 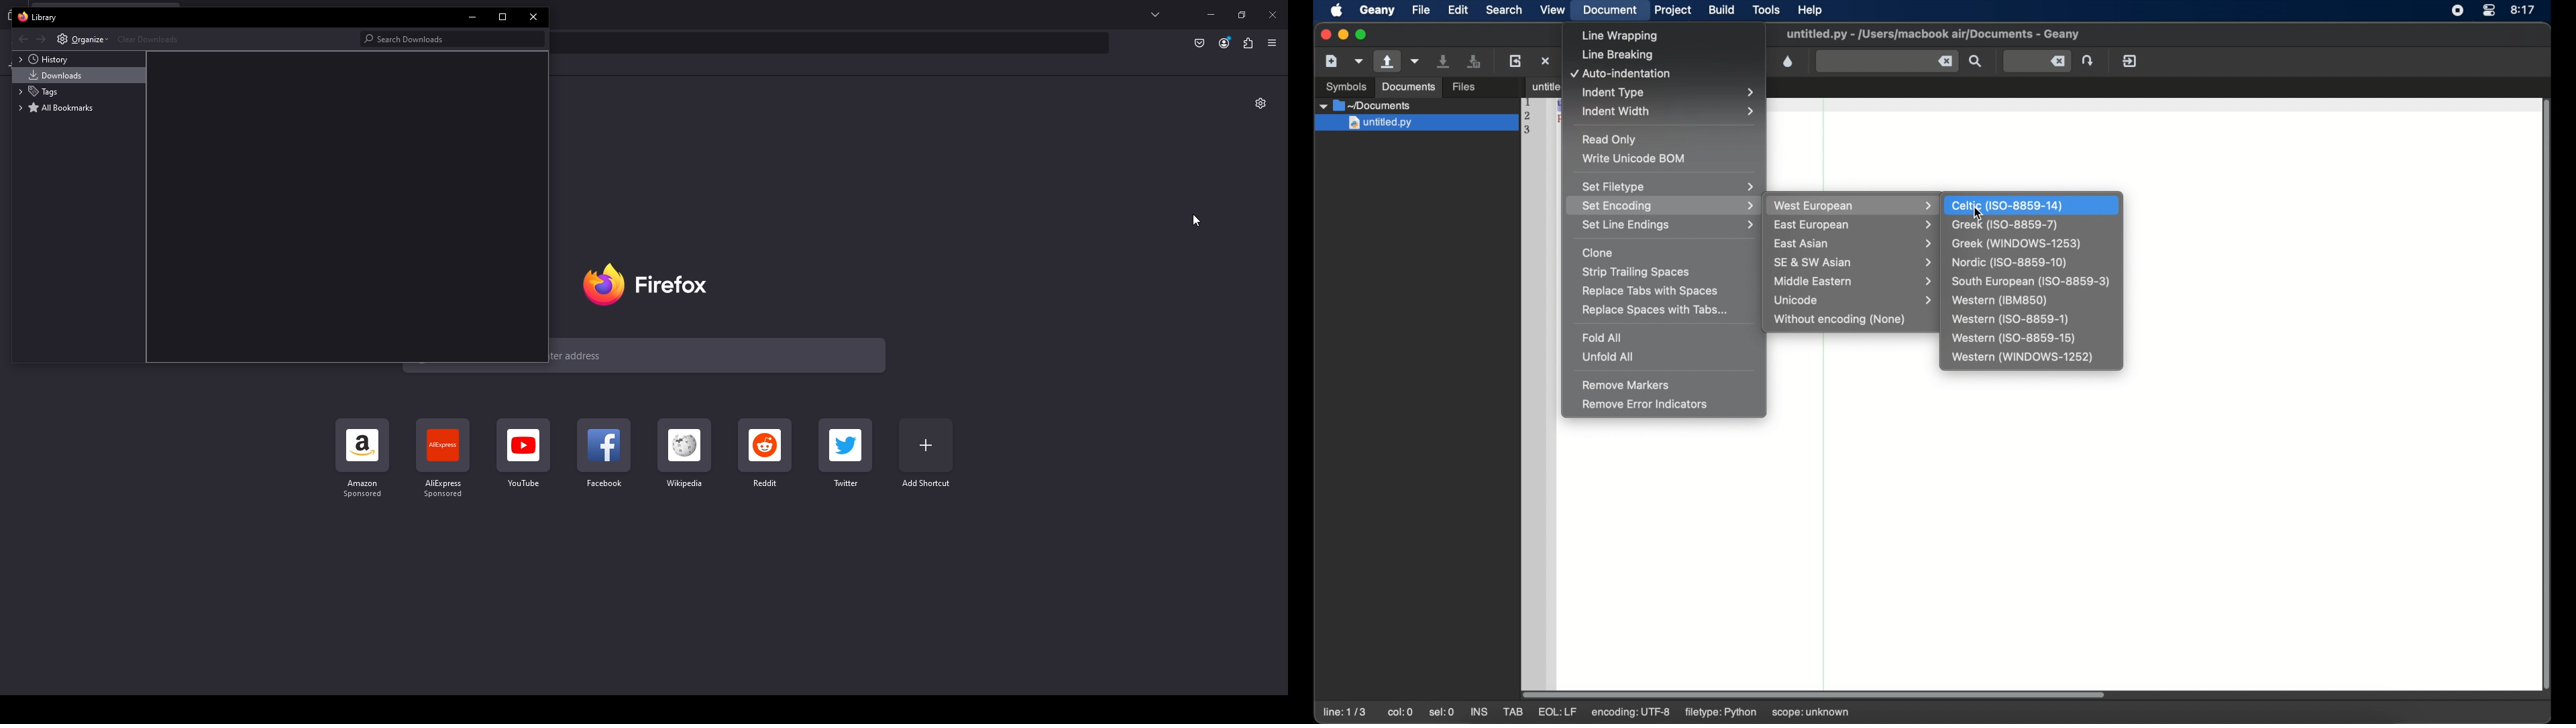 I want to click on symbols, so click(x=1347, y=86).